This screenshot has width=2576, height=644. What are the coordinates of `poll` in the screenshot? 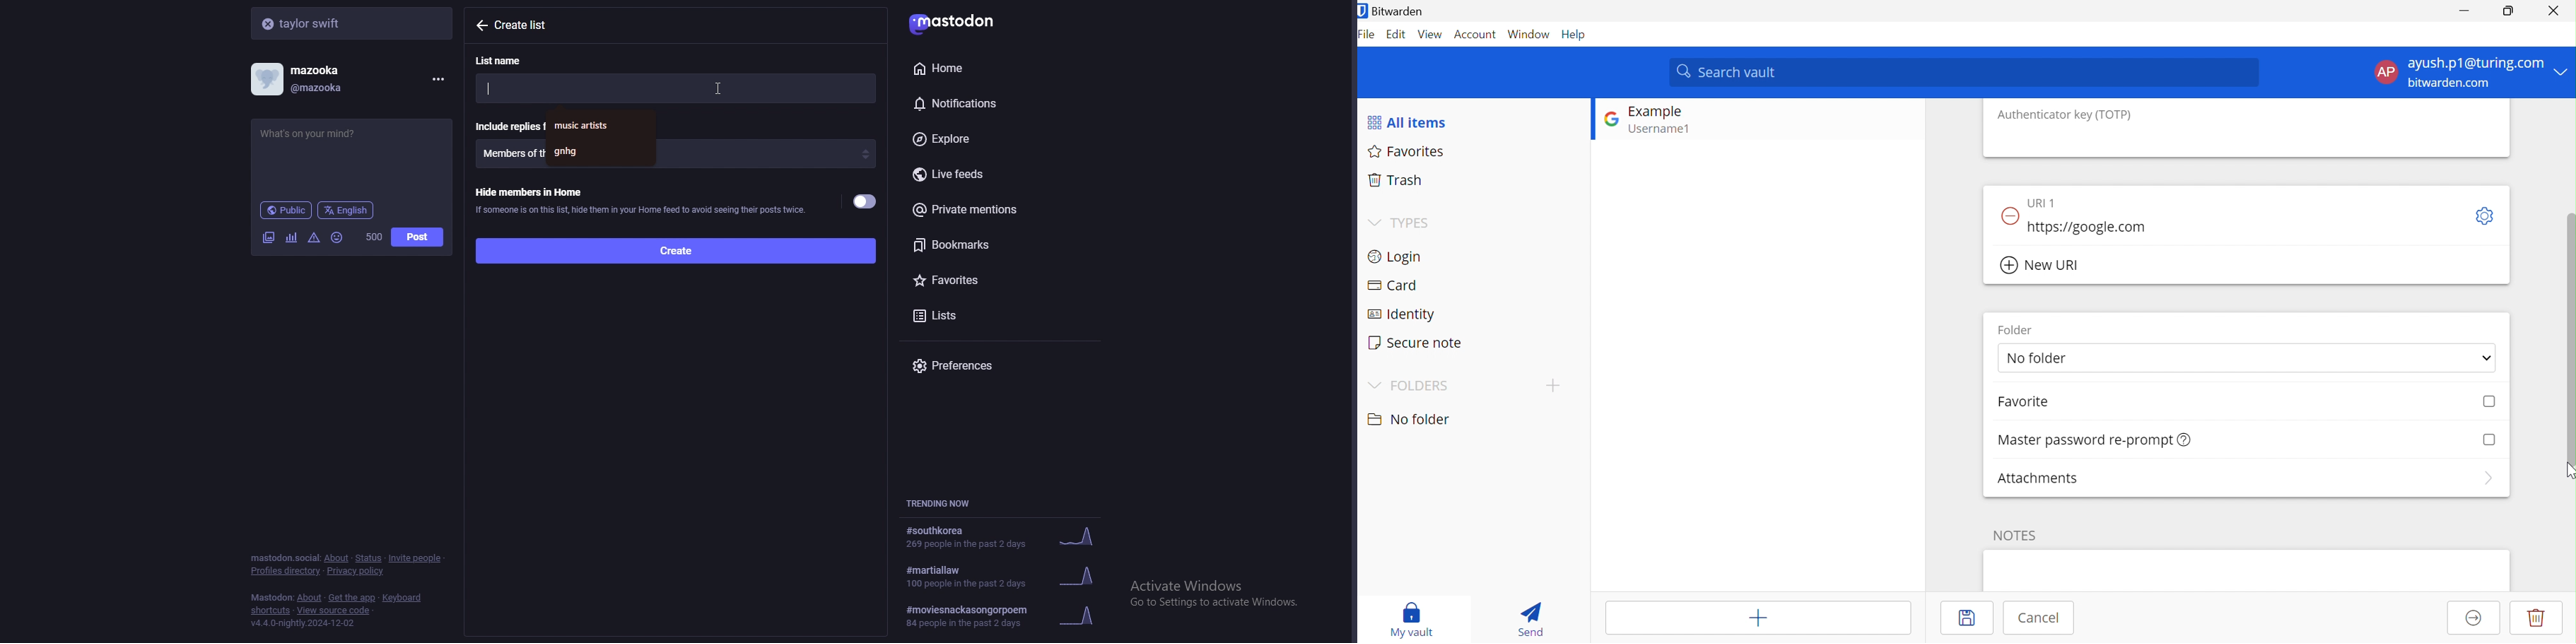 It's located at (291, 237).